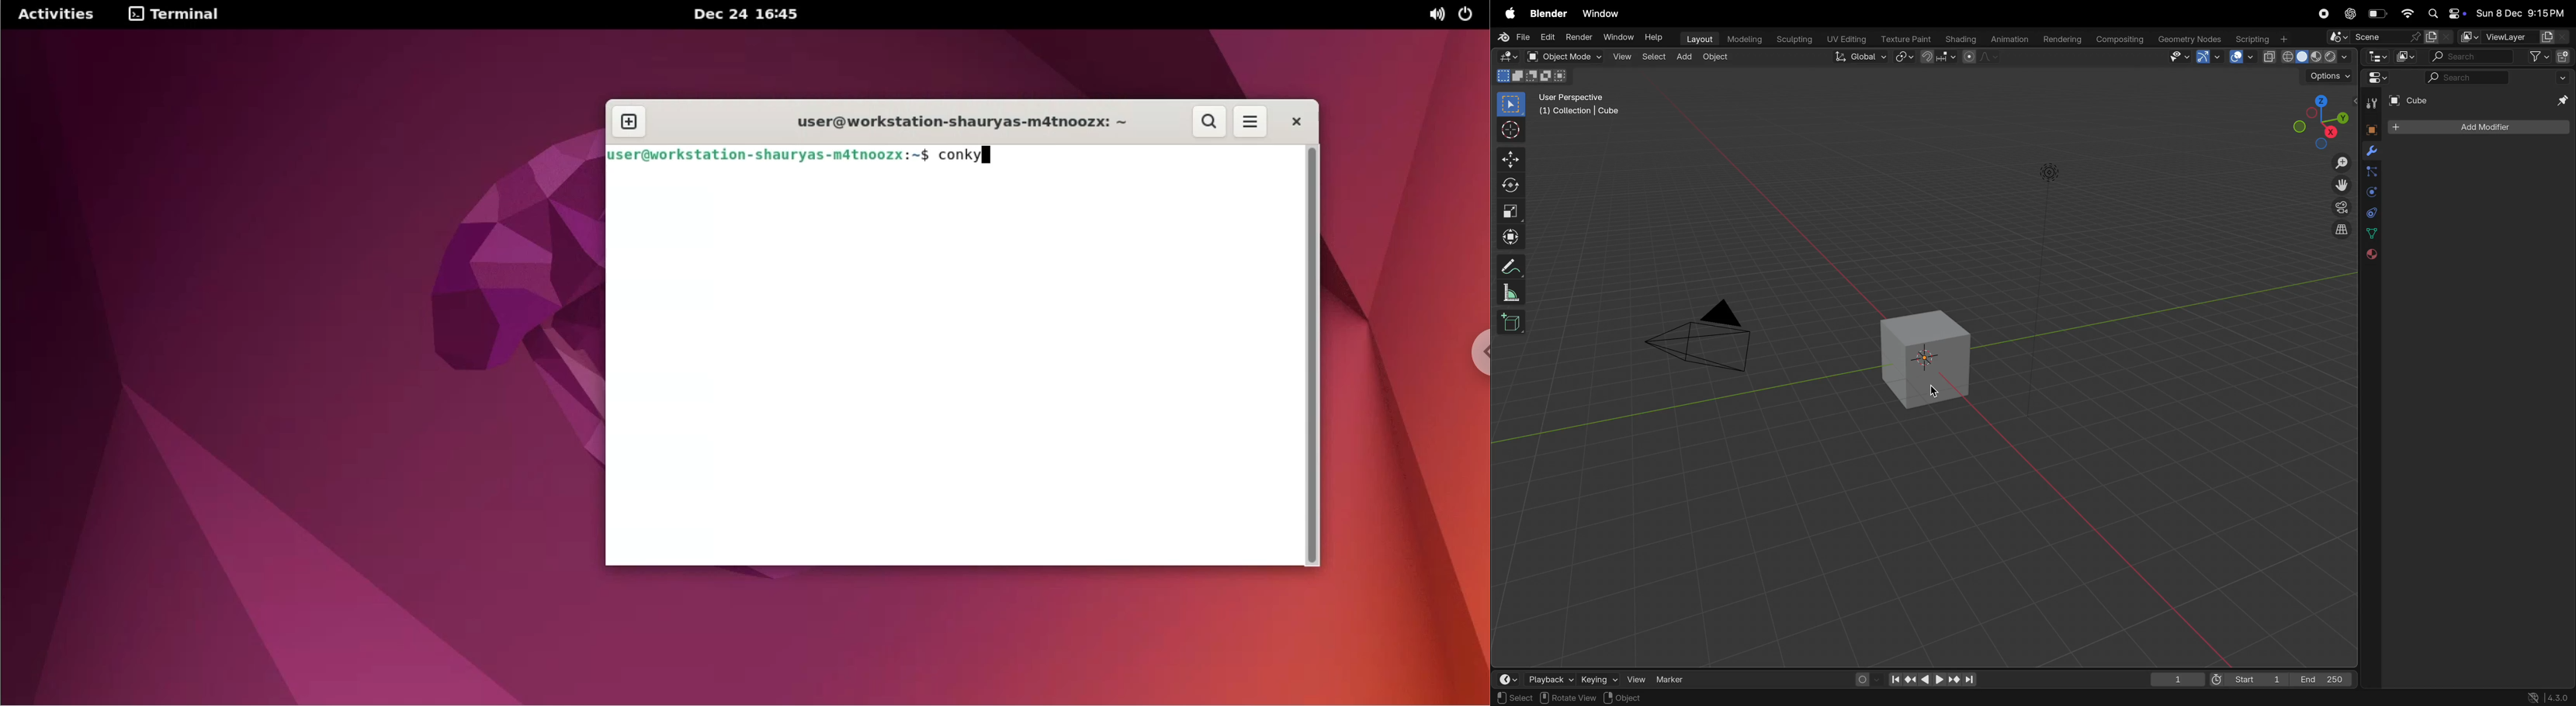  Describe the element at coordinates (2534, 57) in the screenshot. I see `new filters` at that location.